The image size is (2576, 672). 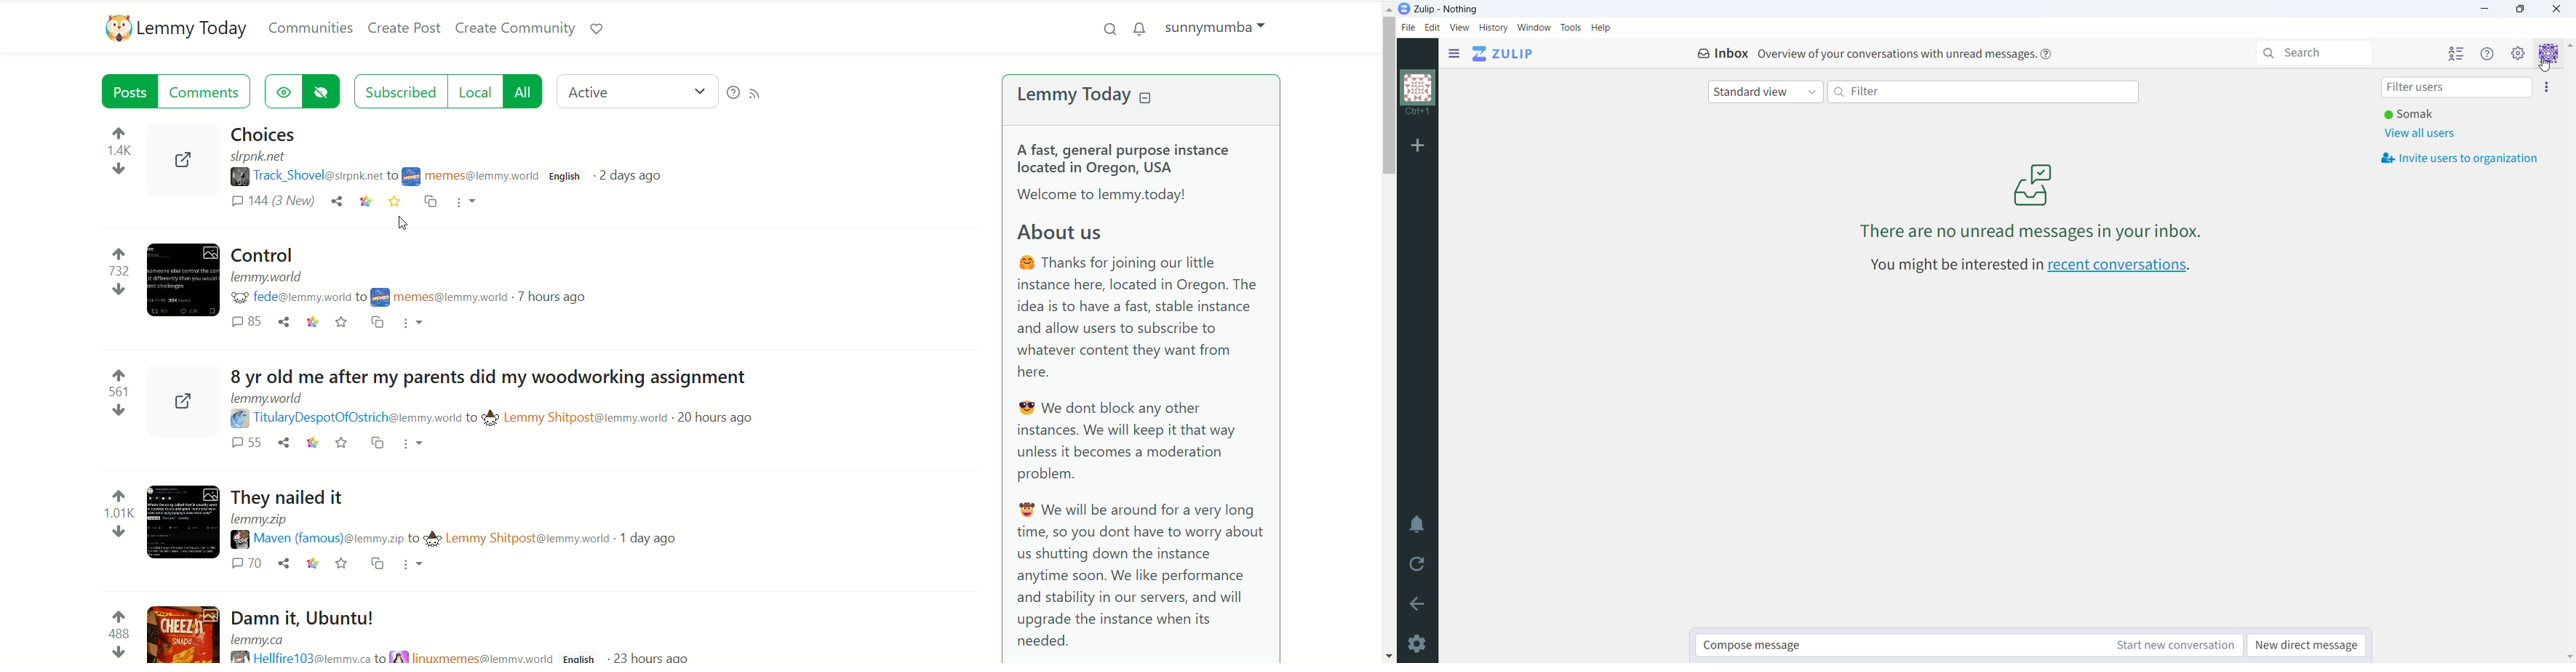 I want to click on share, so click(x=282, y=443).